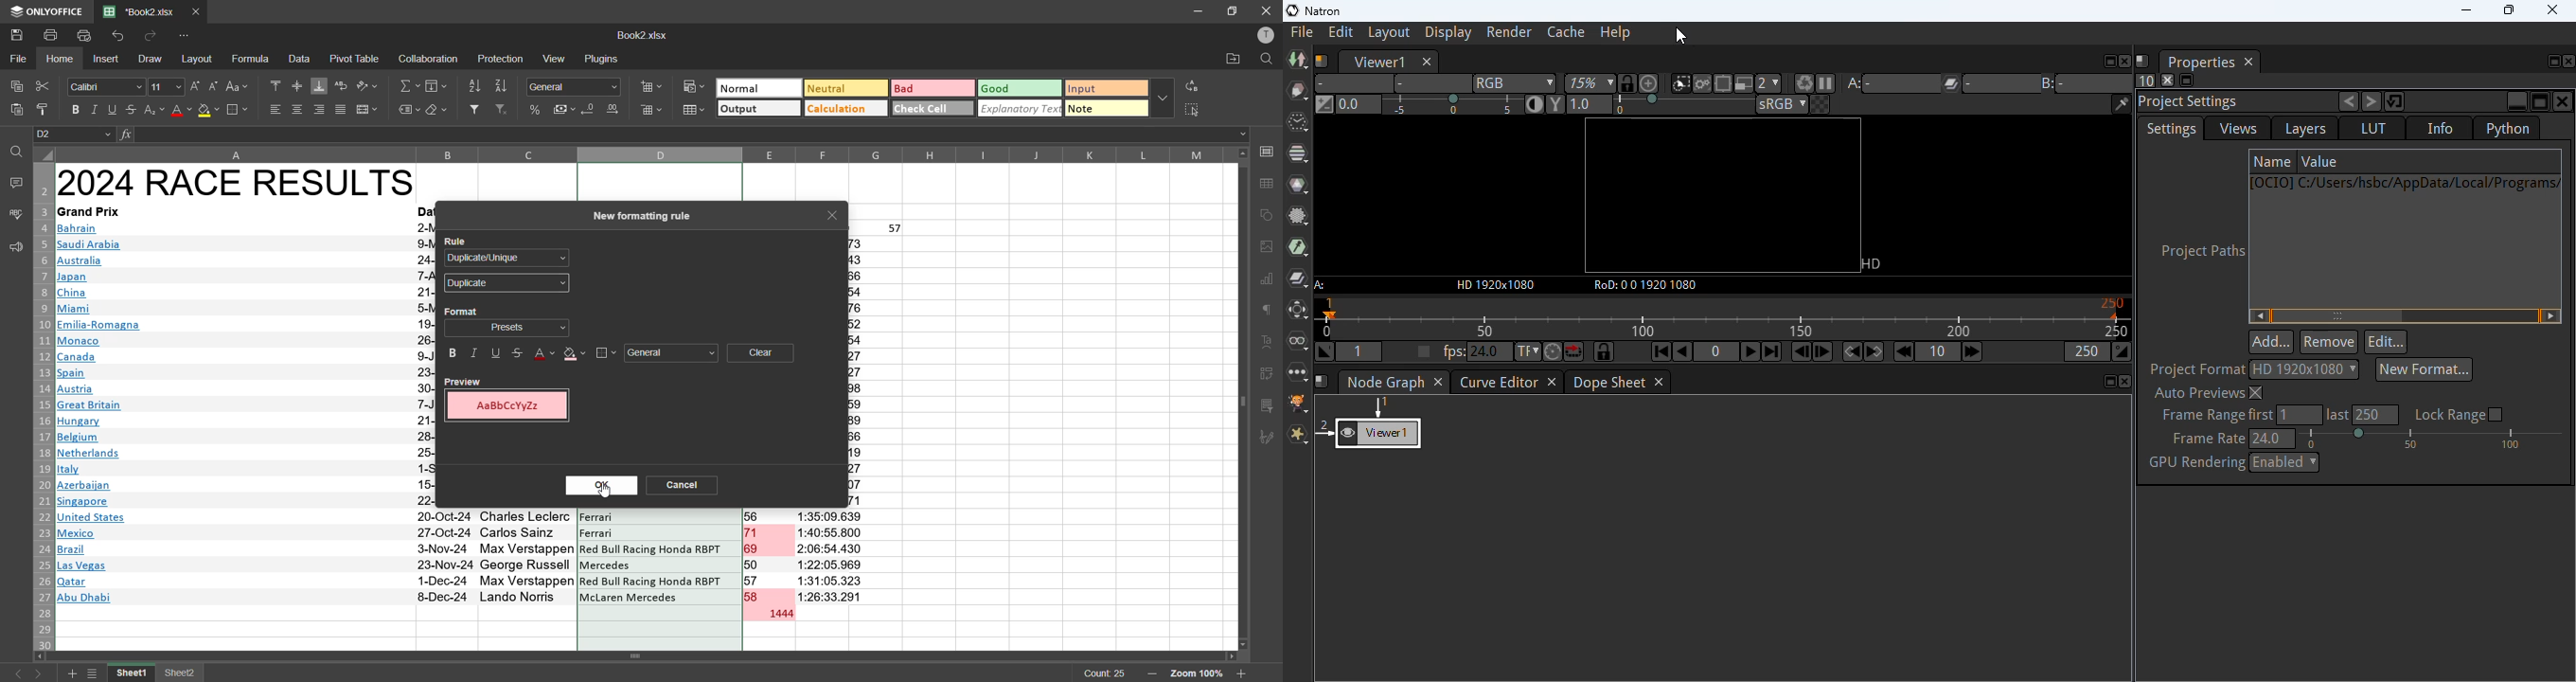  I want to click on time, so click(833, 556).